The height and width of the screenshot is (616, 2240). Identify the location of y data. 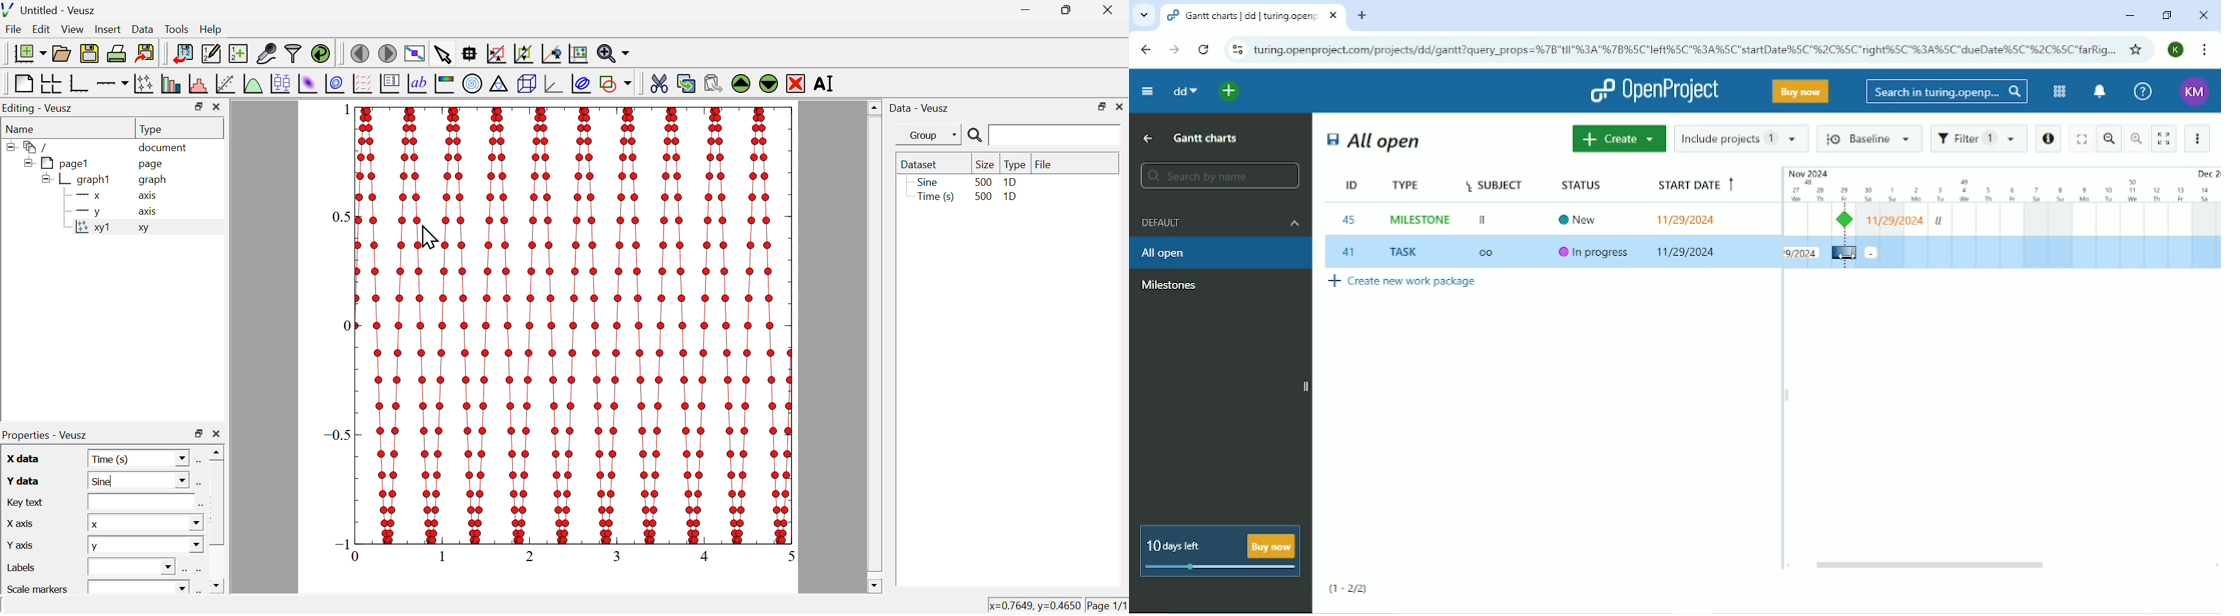
(22, 480).